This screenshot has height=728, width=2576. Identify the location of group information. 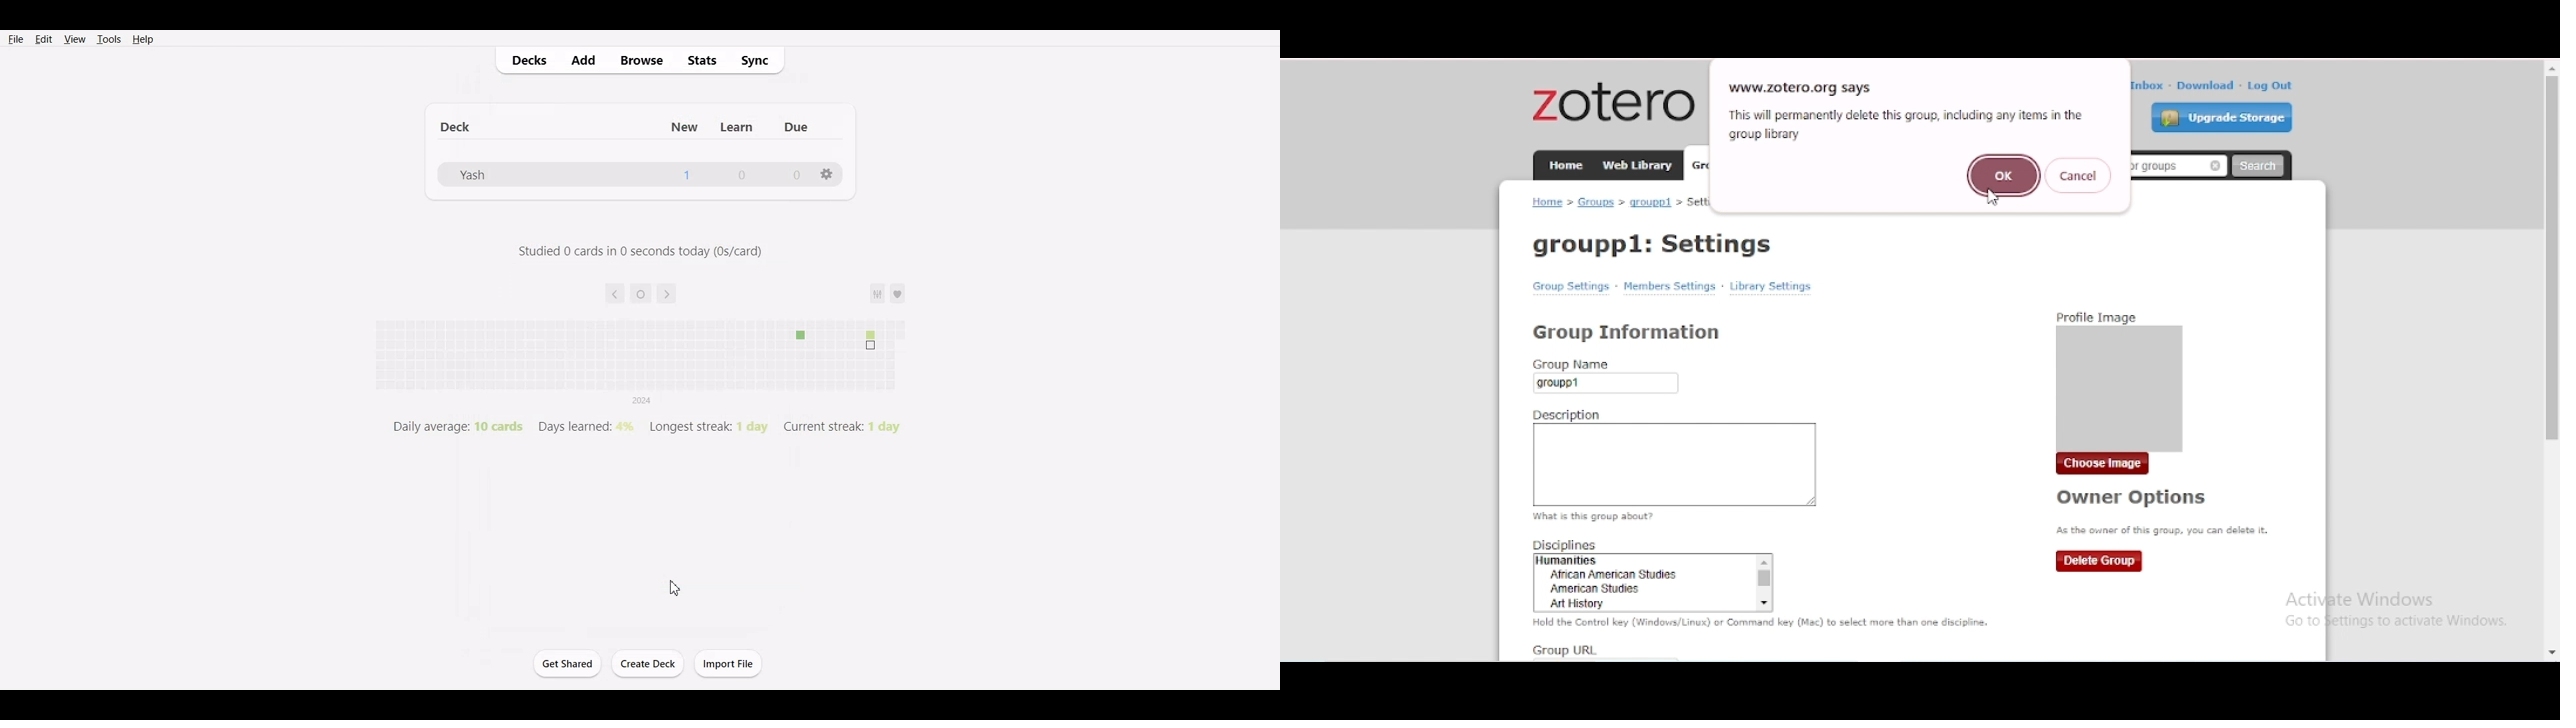
(1626, 331).